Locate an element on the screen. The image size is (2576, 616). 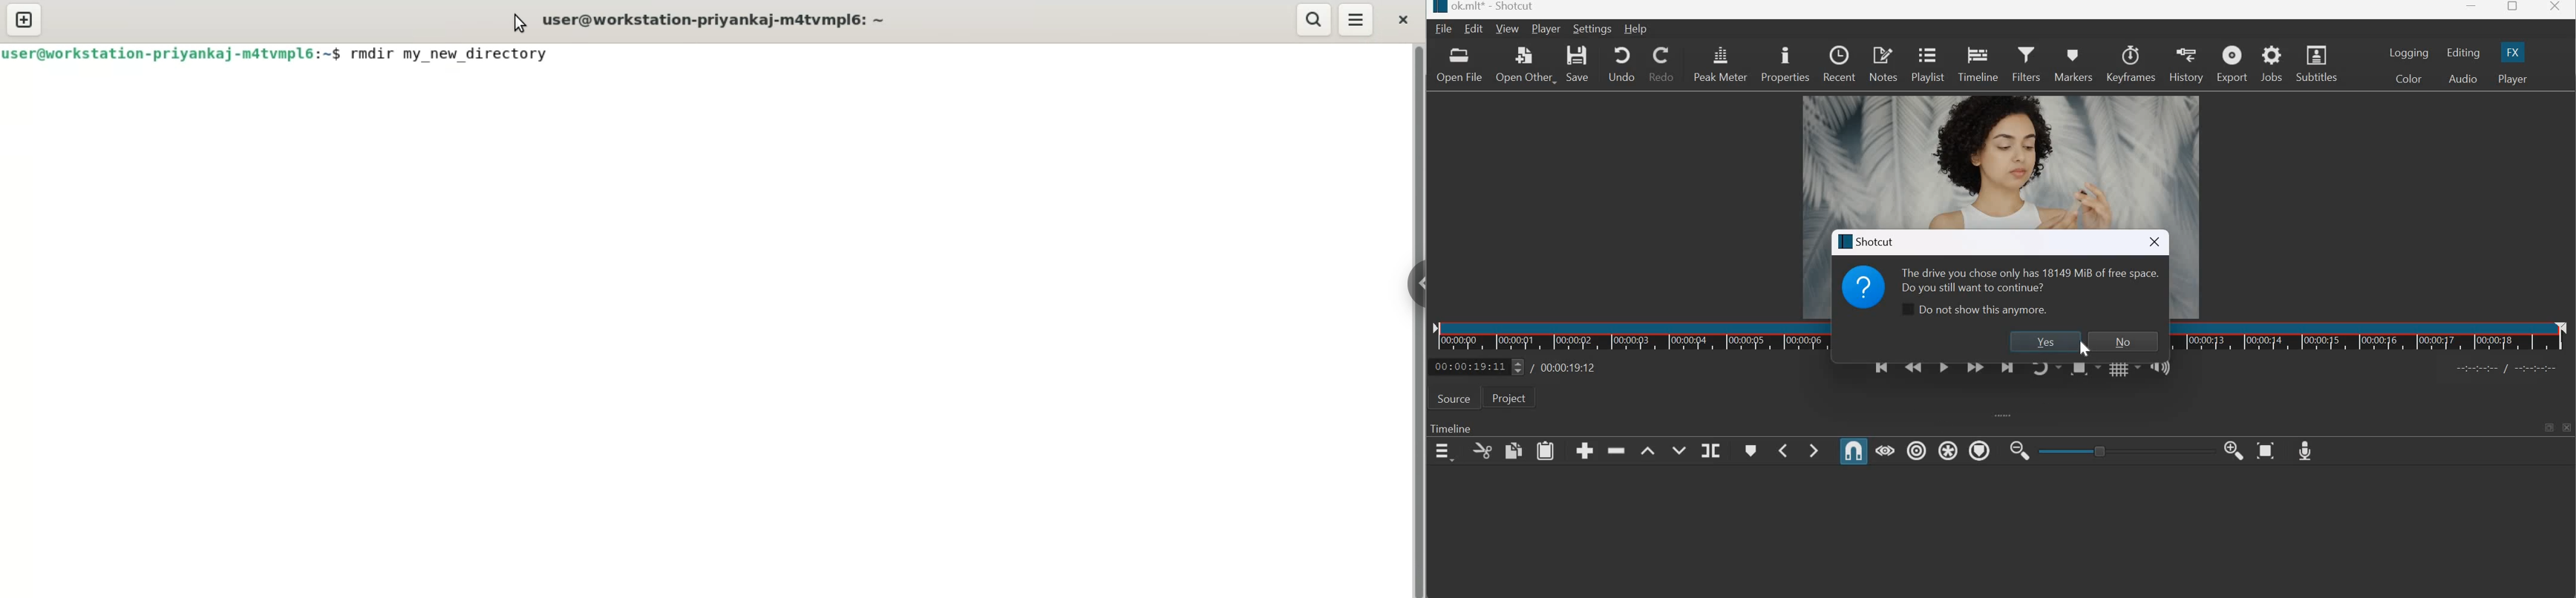
Timeline is located at coordinates (1979, 63).